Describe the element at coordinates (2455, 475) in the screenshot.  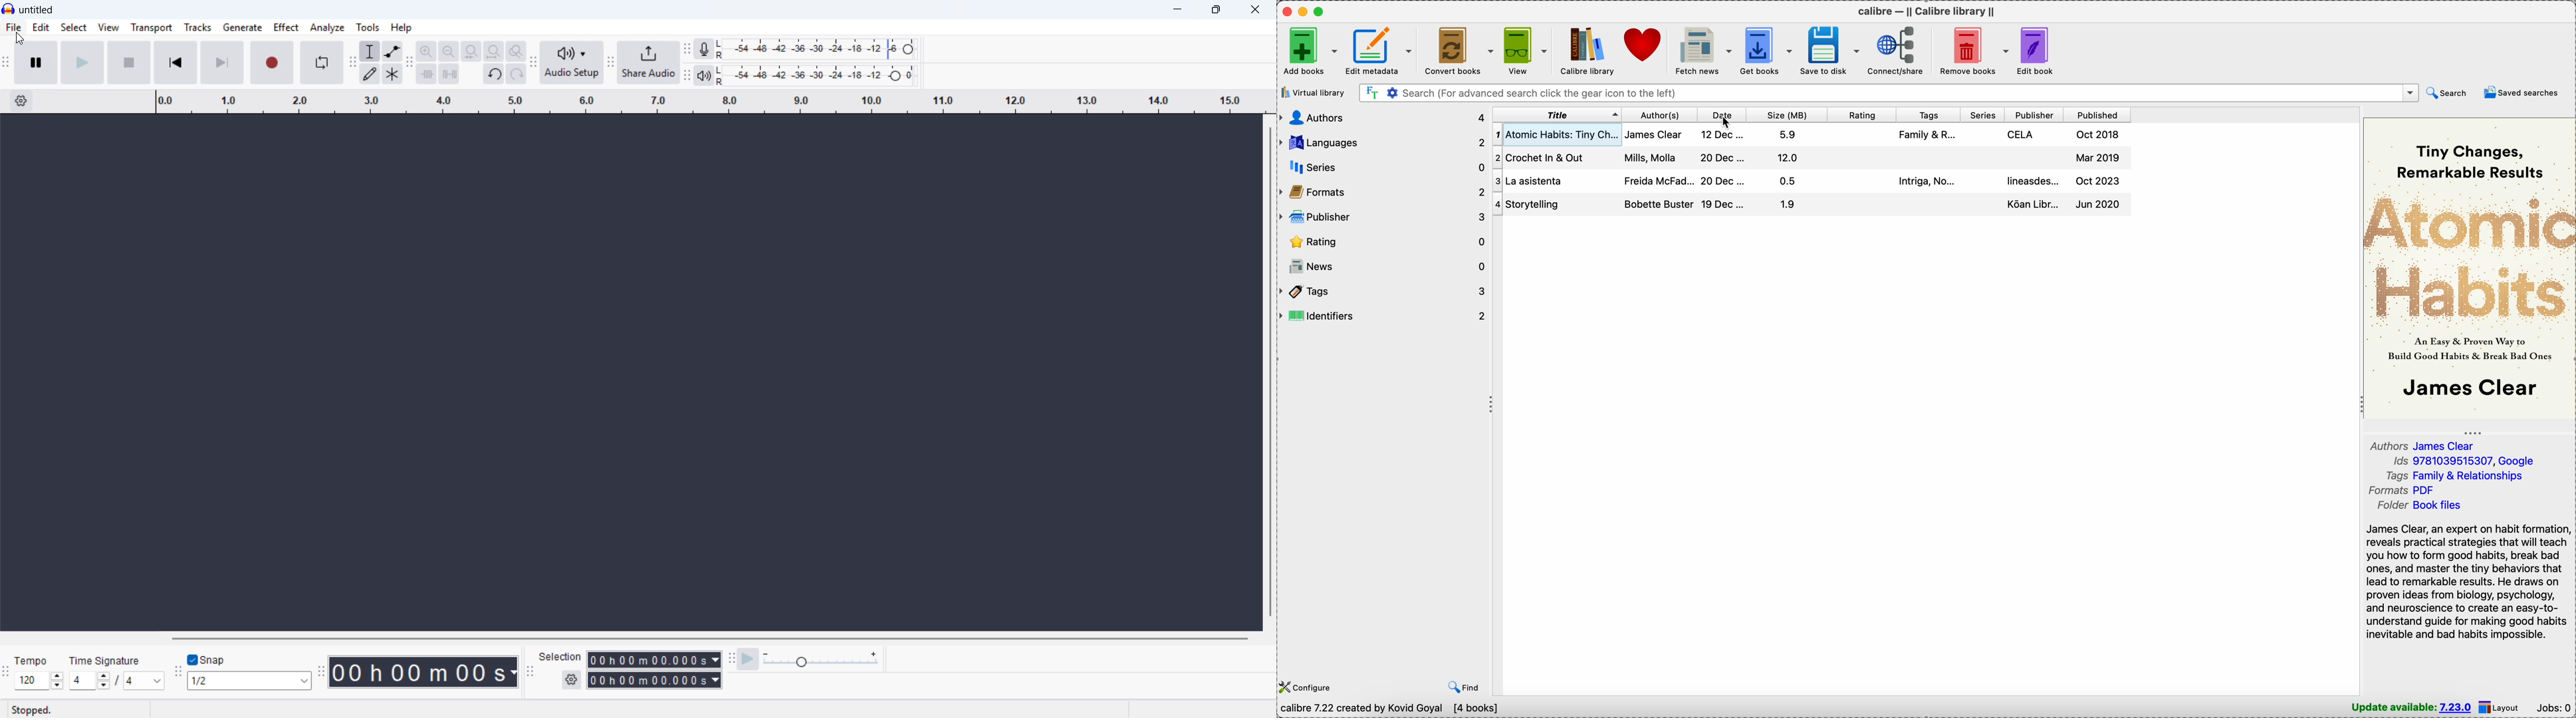
I see `tags Family & Relationships` at that location.